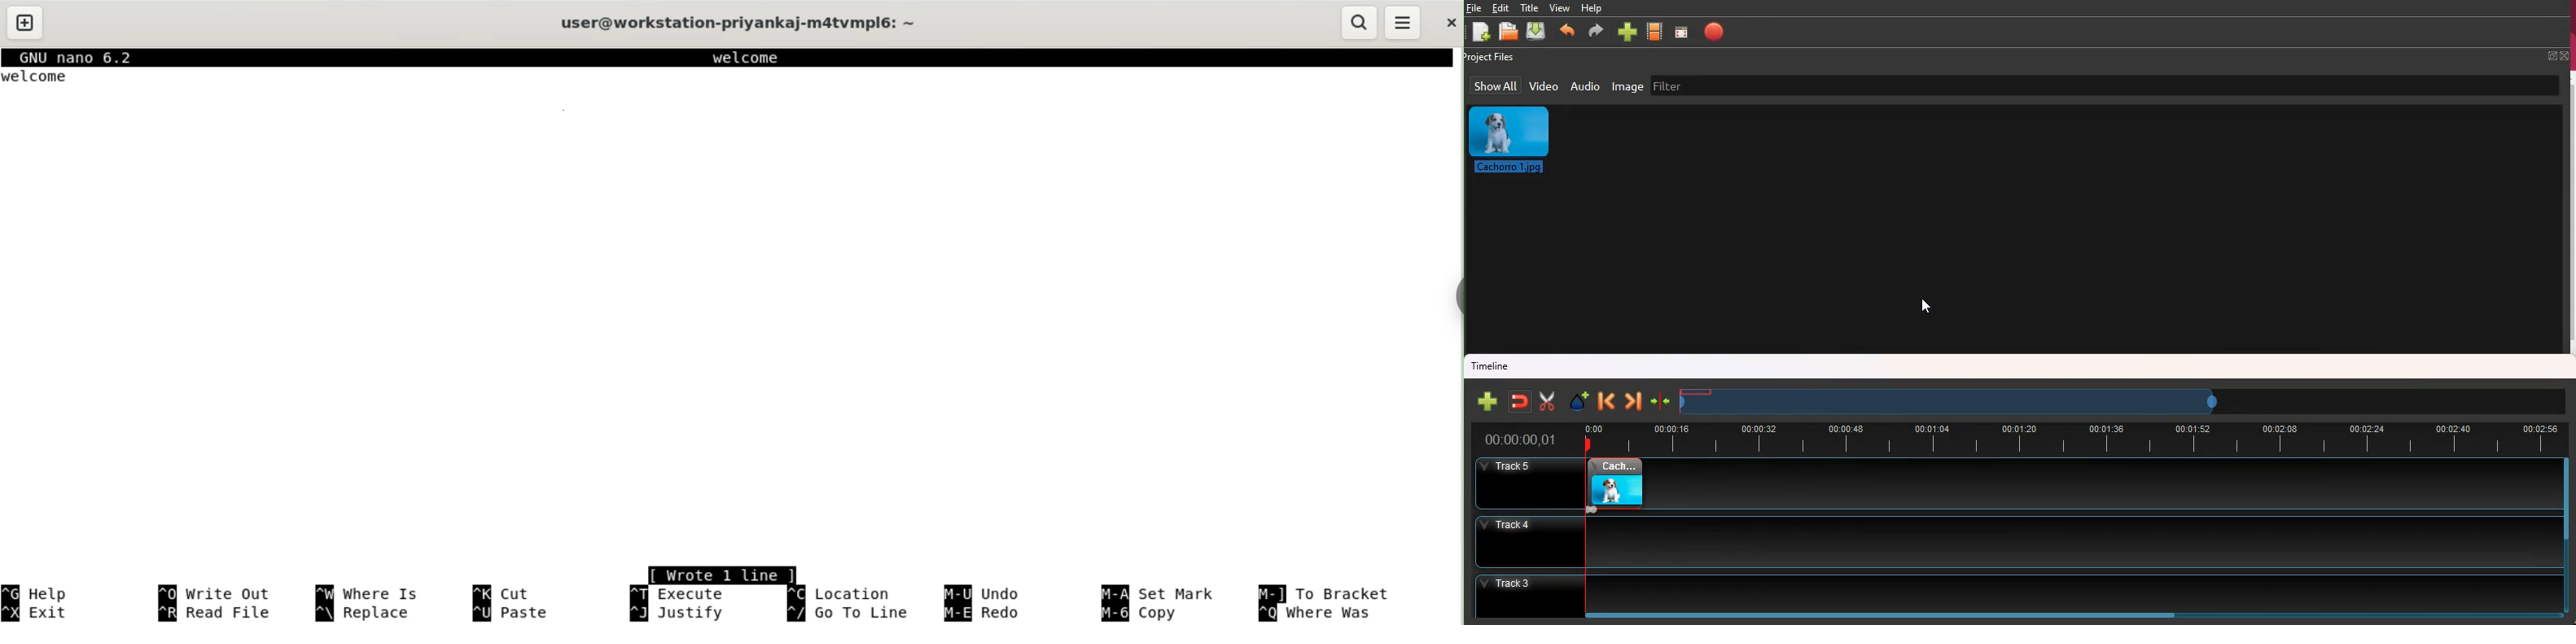  What do you see at coordinates (1495, 85) in the screenshot?
I see `show all` at bounding box center [1495, 85].